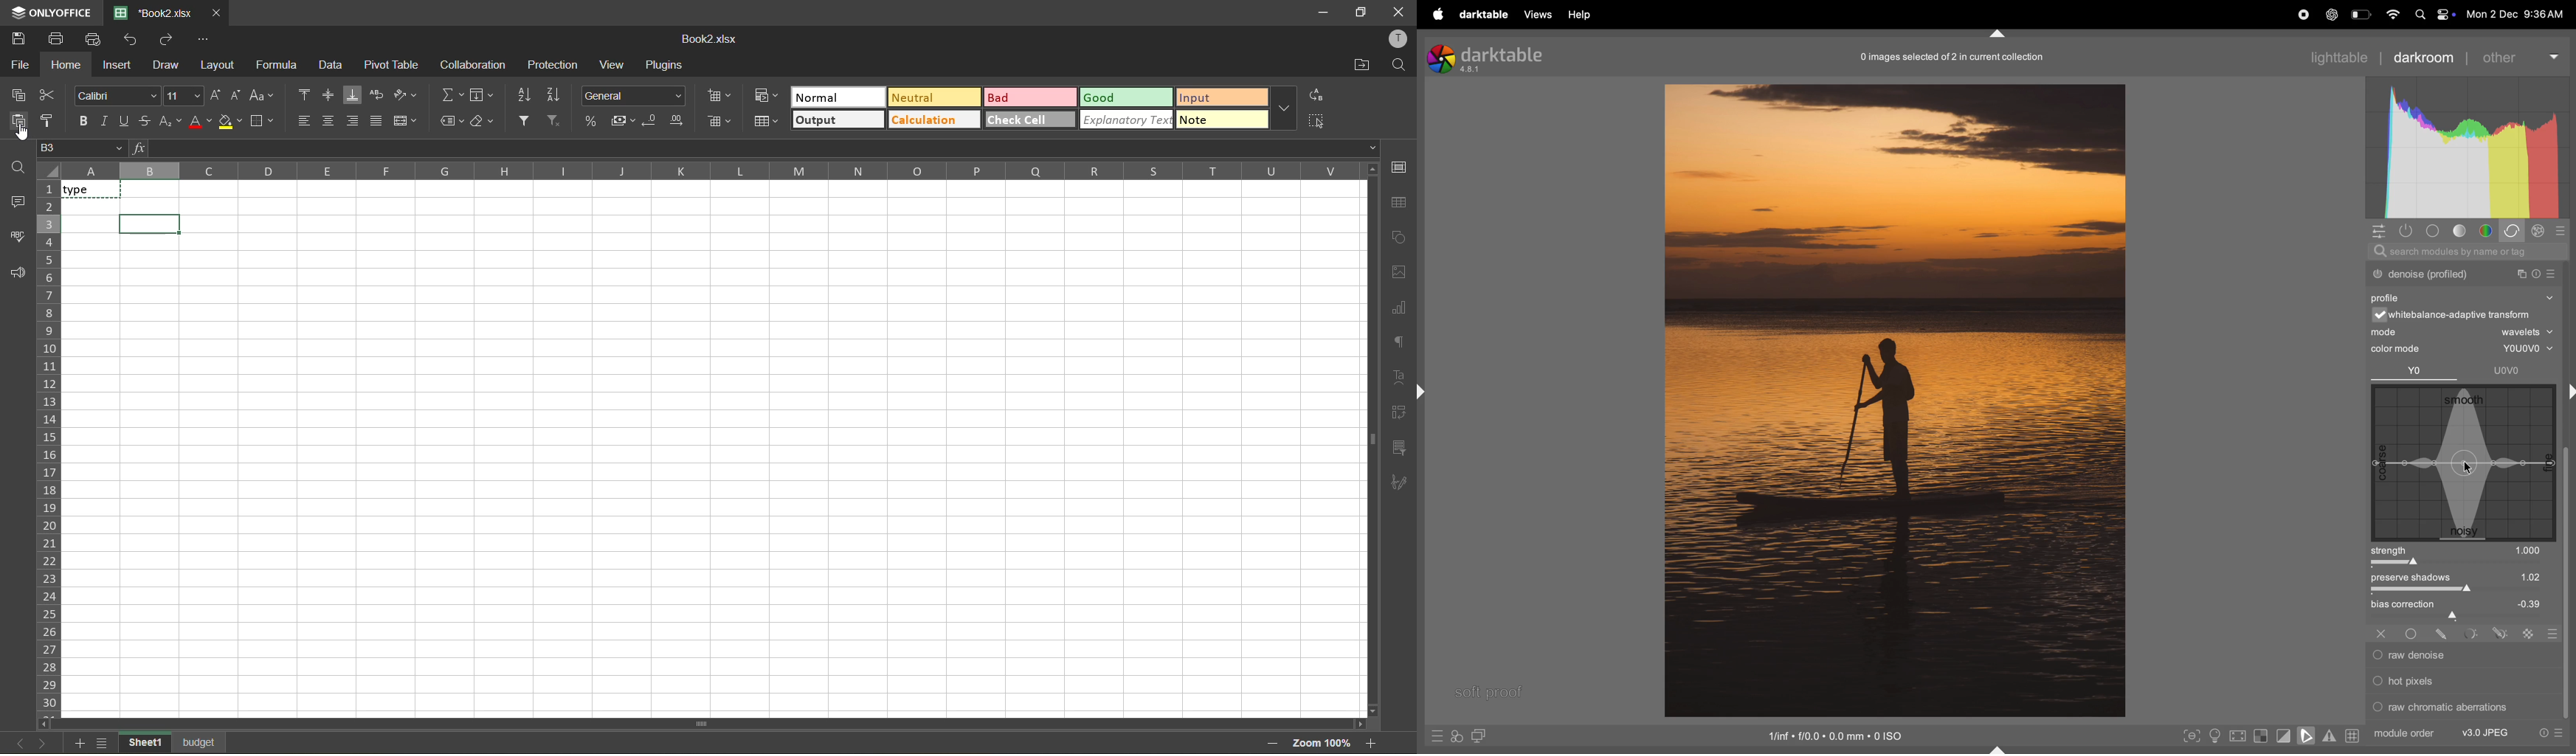  Describe the element at coordinates (215, 66) in the screenshot. I see `layout` at that location.